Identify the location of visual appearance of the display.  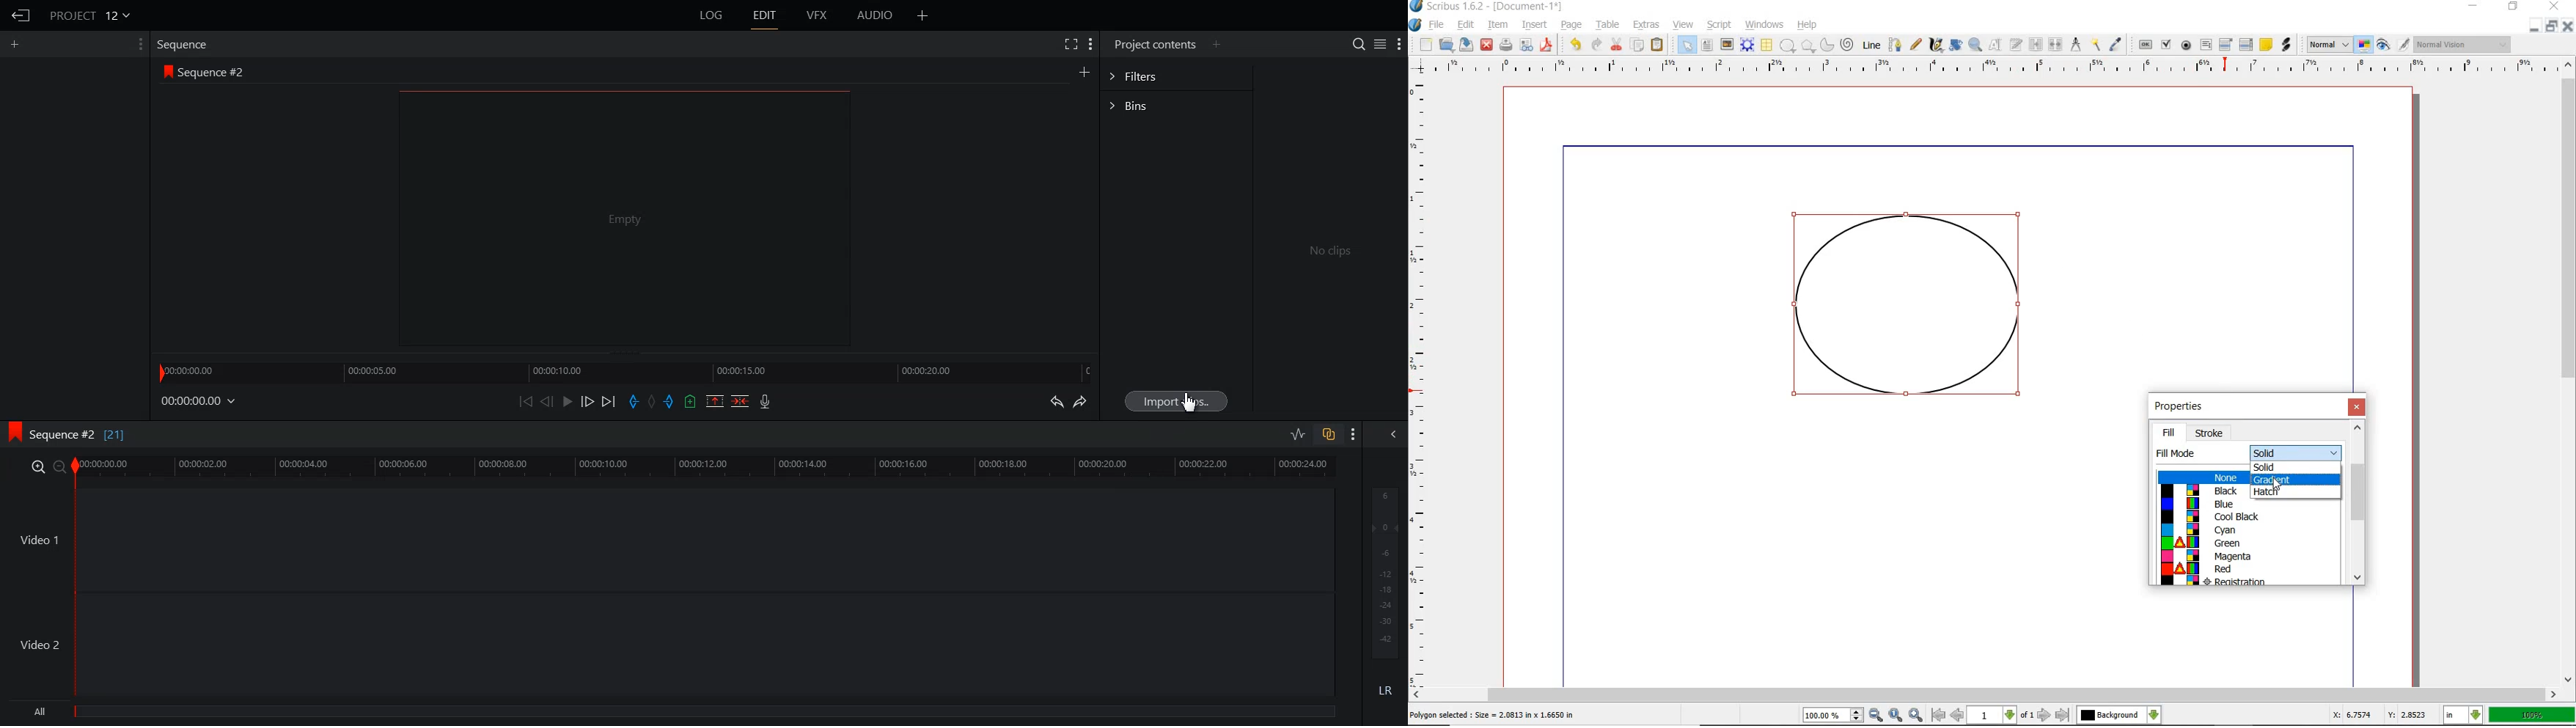
(2463, 45).